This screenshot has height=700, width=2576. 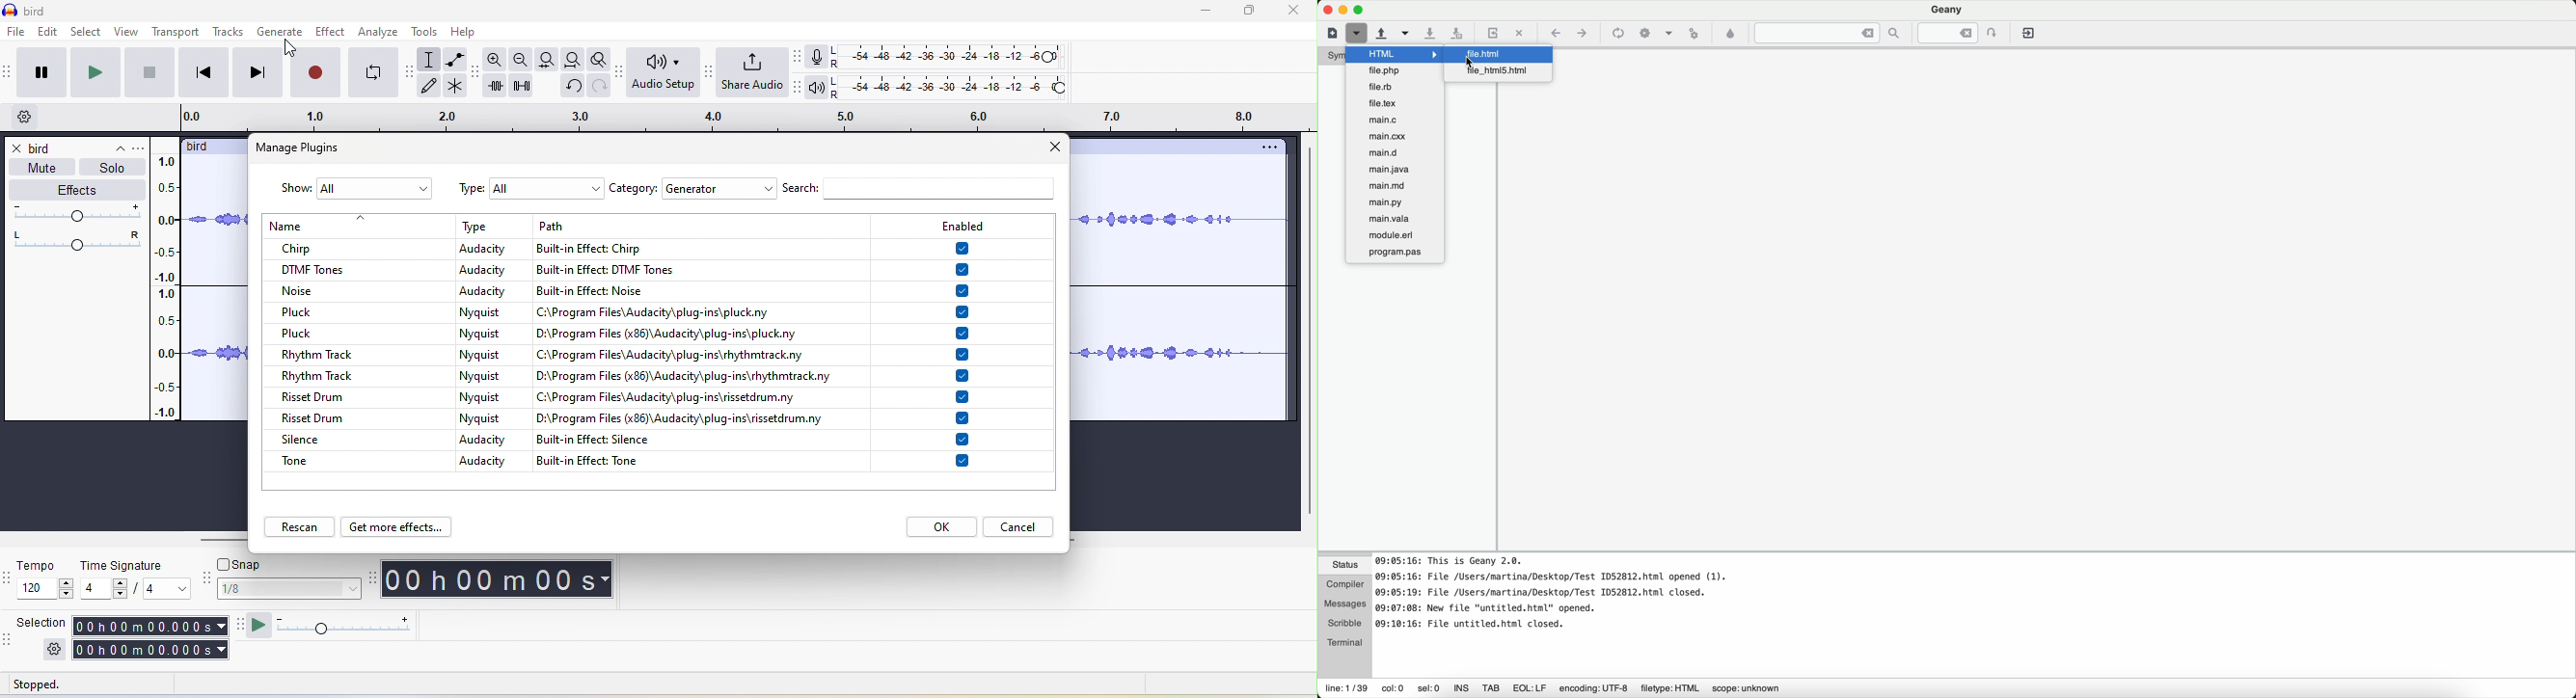 I want to click on Display the options for "Manage Plugins." appear, so click(x=312, y=148).